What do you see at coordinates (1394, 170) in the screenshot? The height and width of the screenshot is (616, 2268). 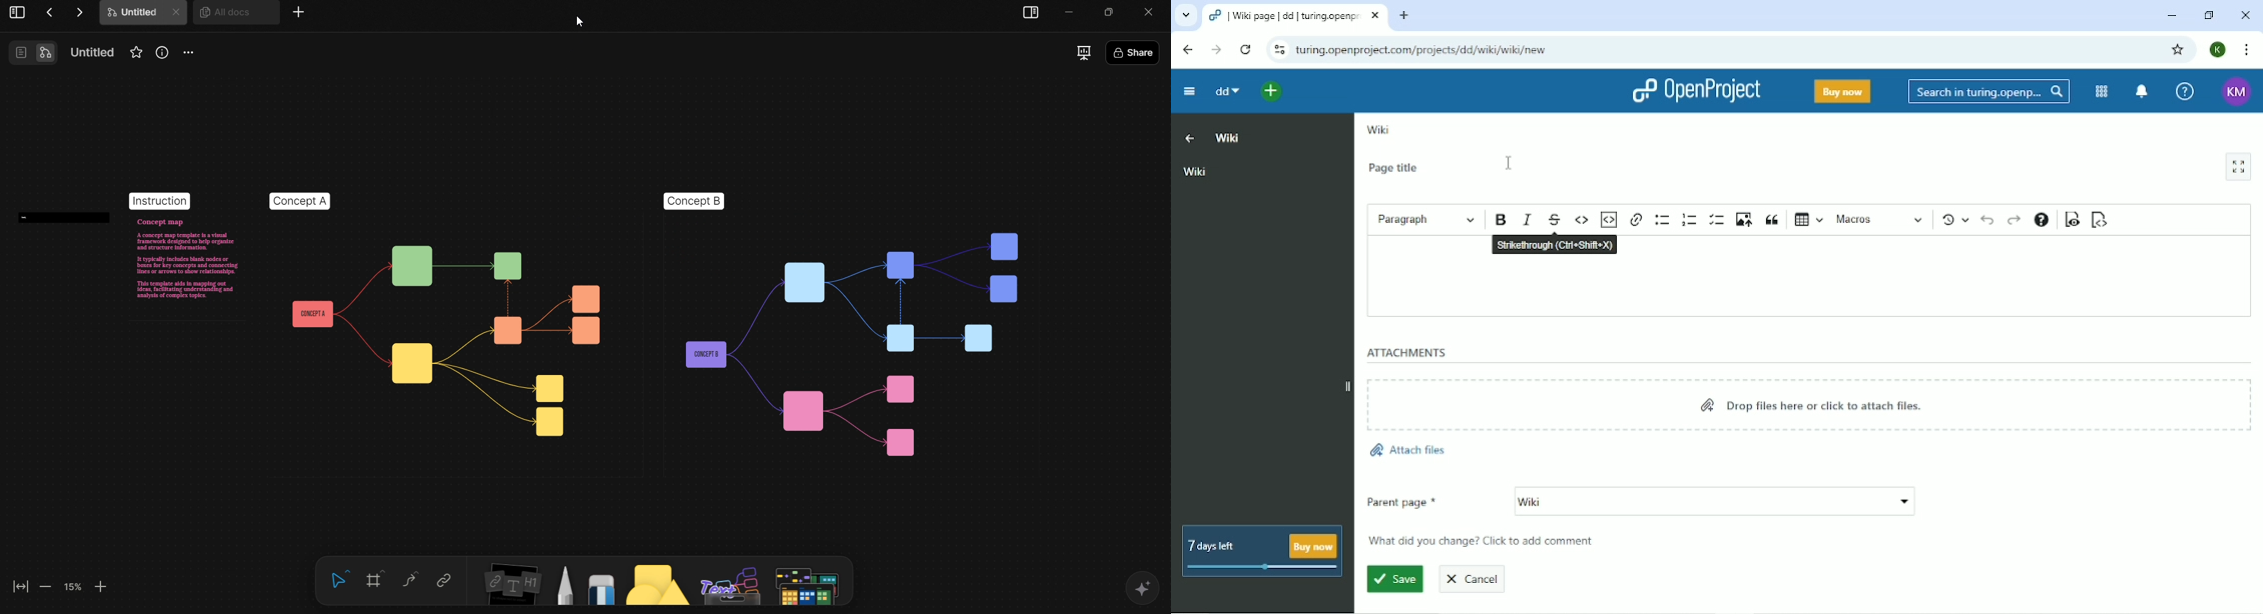 I see `Page title` at bounding box center [1394, 170].